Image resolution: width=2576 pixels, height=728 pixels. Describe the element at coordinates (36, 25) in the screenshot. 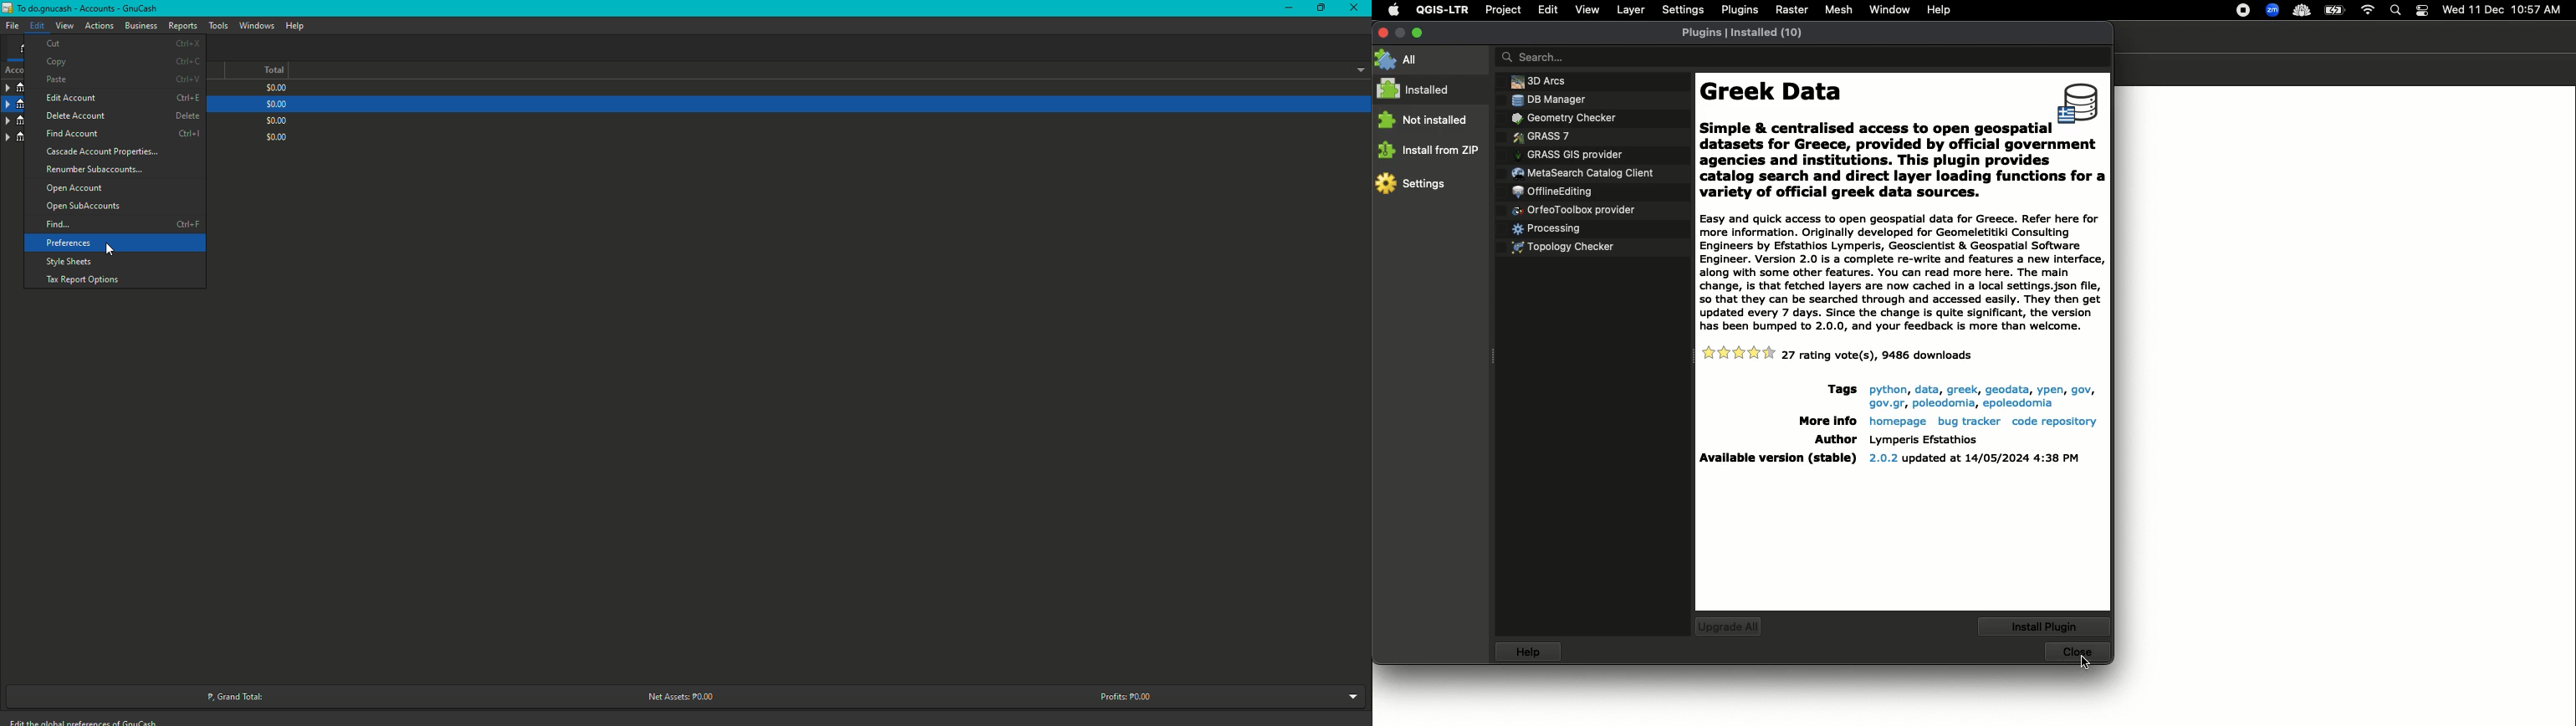

I see `Edit` at that location.